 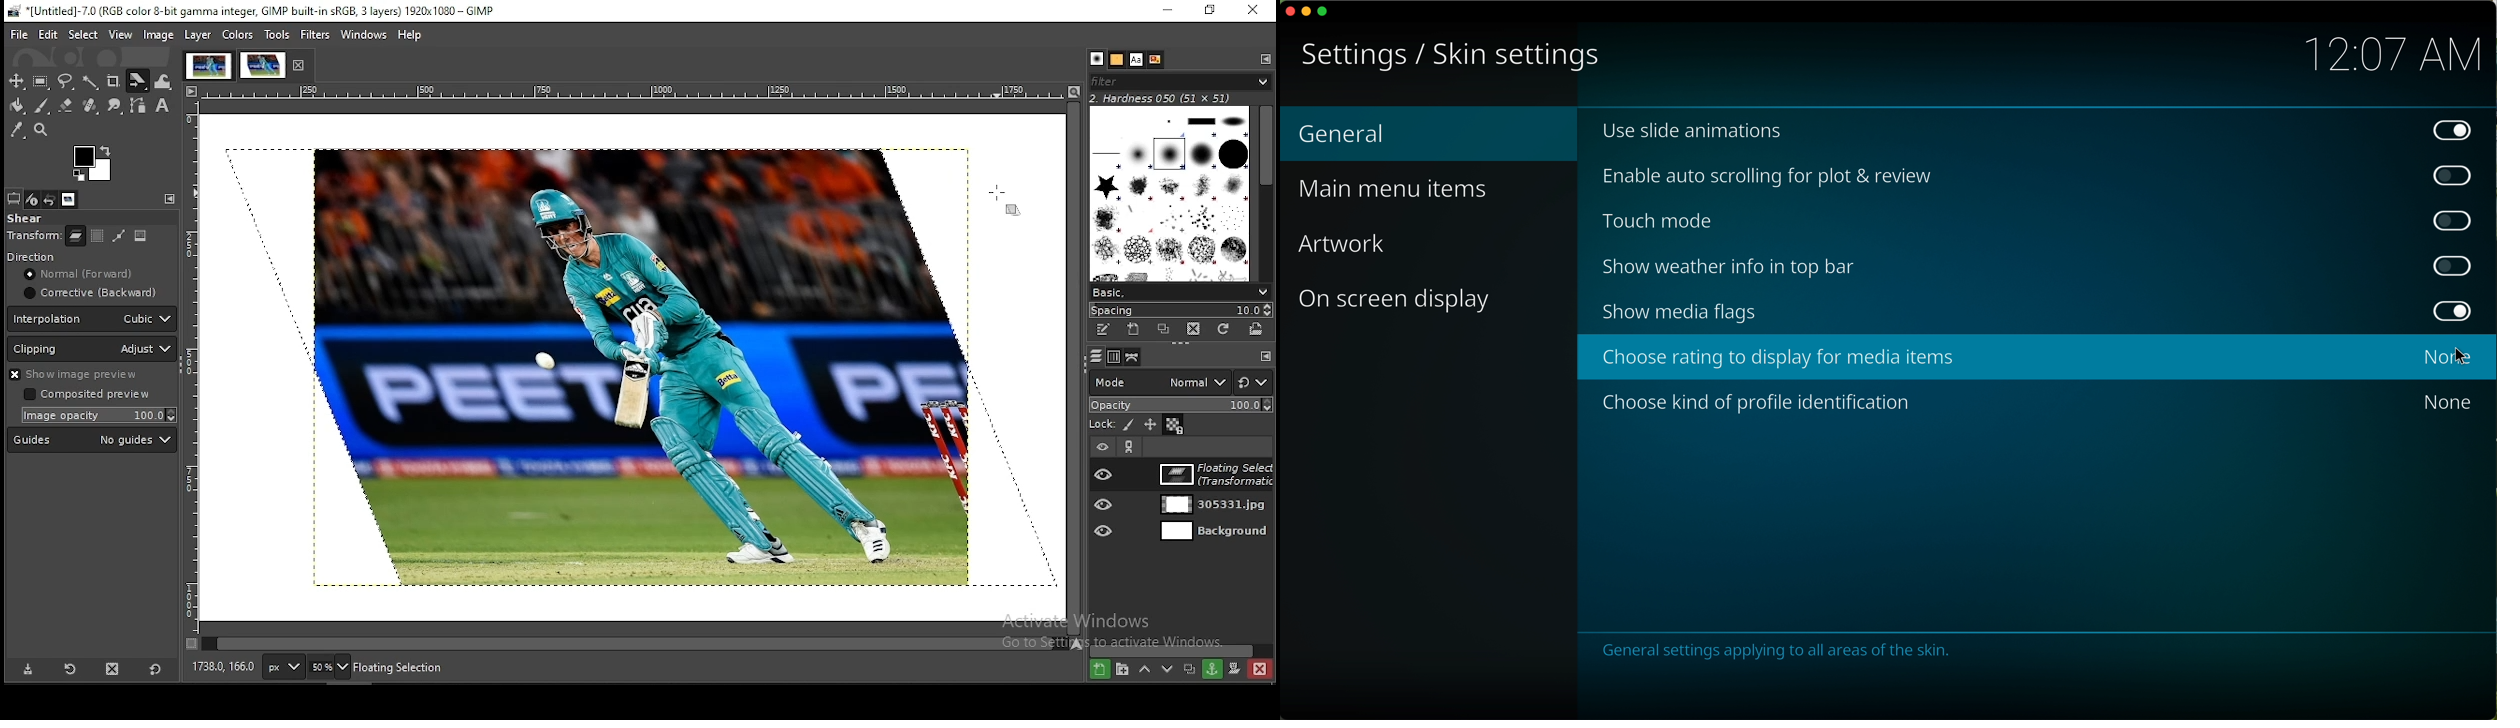 What do you see at coordinates (112, 668) in the screenshot?
I see `delete this layer` at bounding box center [112, 668].